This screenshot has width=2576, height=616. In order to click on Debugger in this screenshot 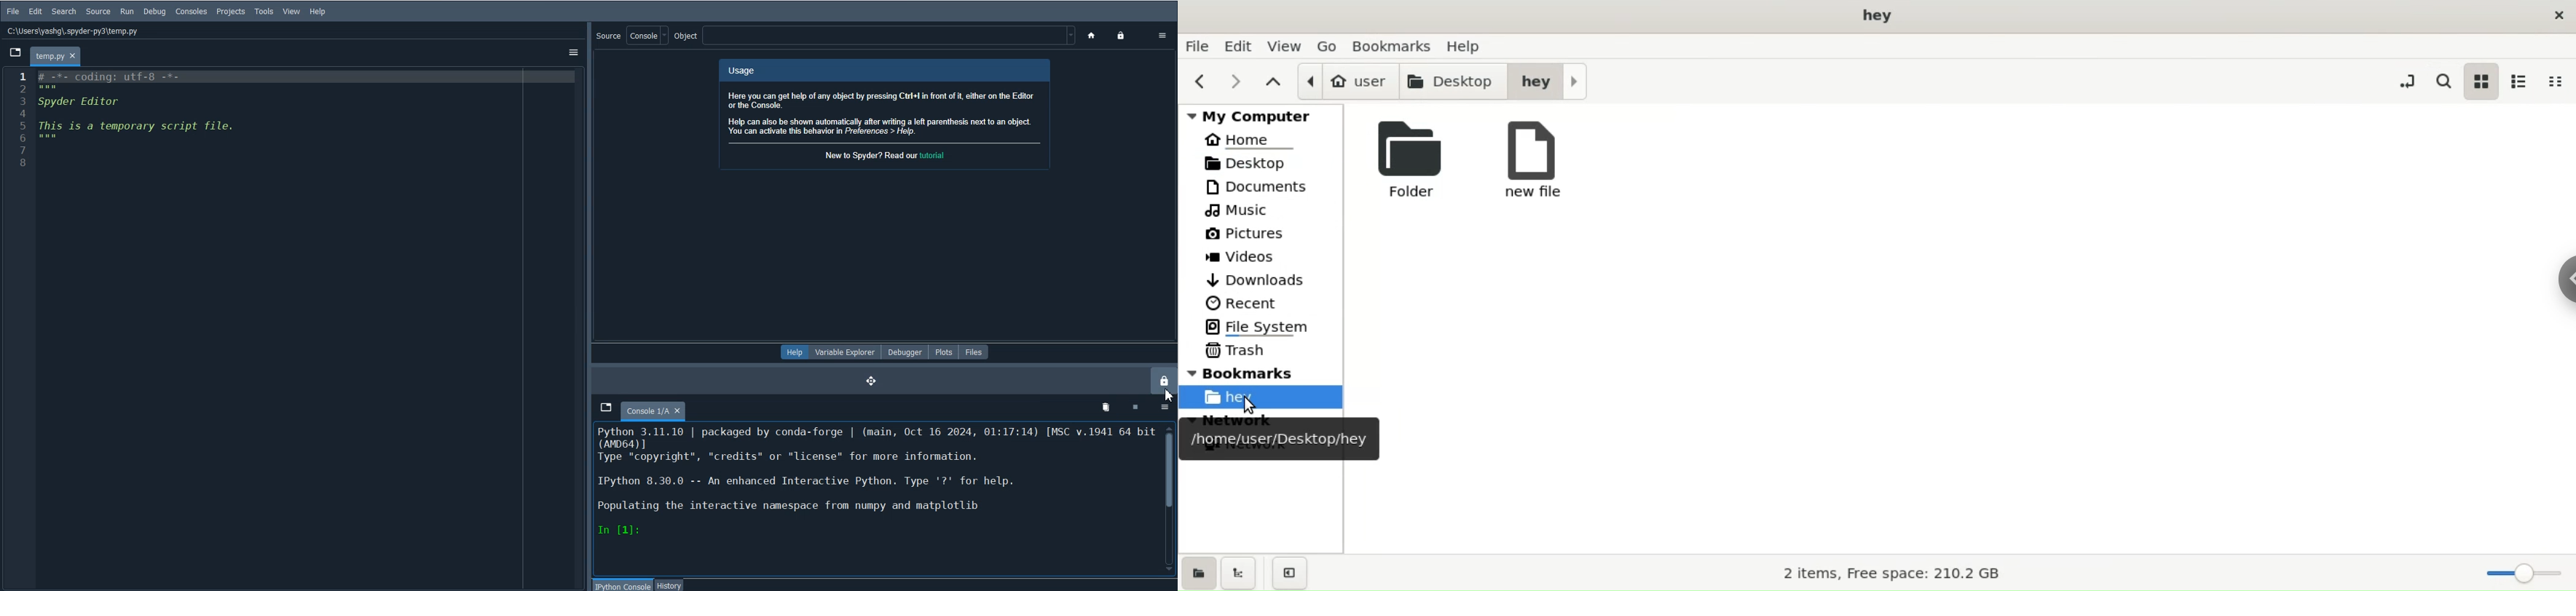, I will do `click(904, 351)`.